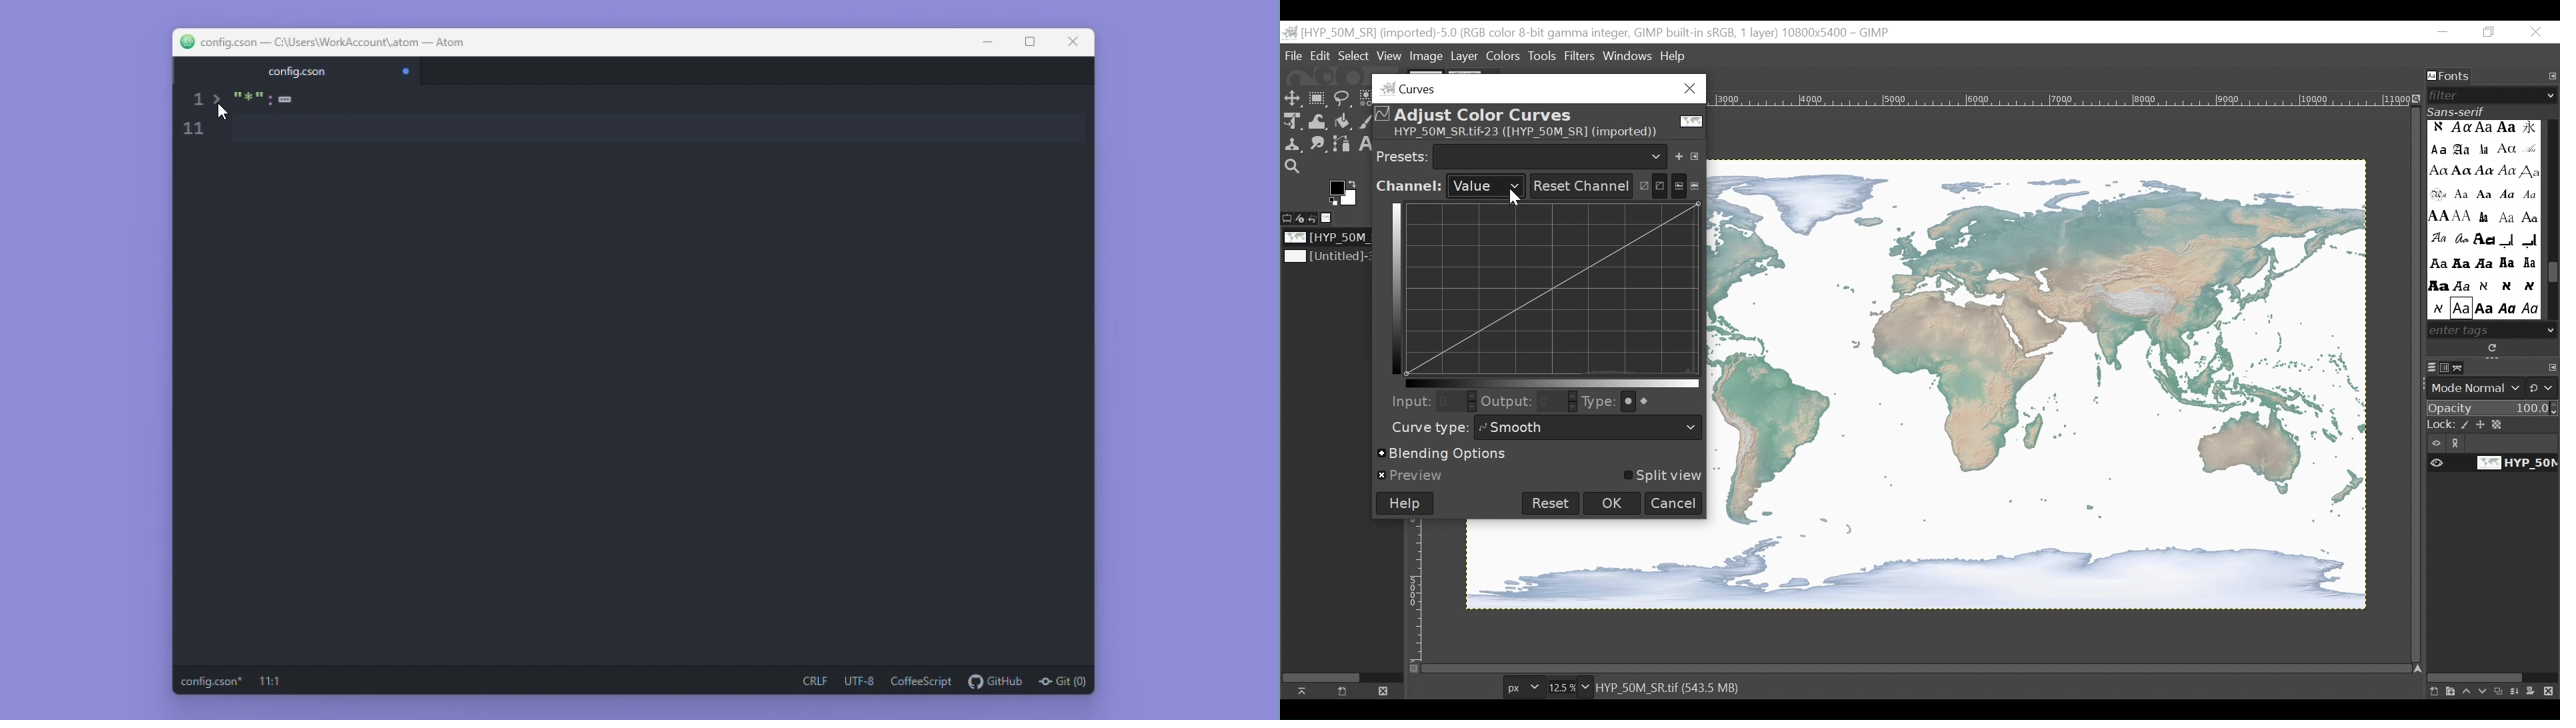 This screenshot has height=728, width=2576. Describe the element at coordinates (1507, 403) in the screenshot. I see `Output` at that location.